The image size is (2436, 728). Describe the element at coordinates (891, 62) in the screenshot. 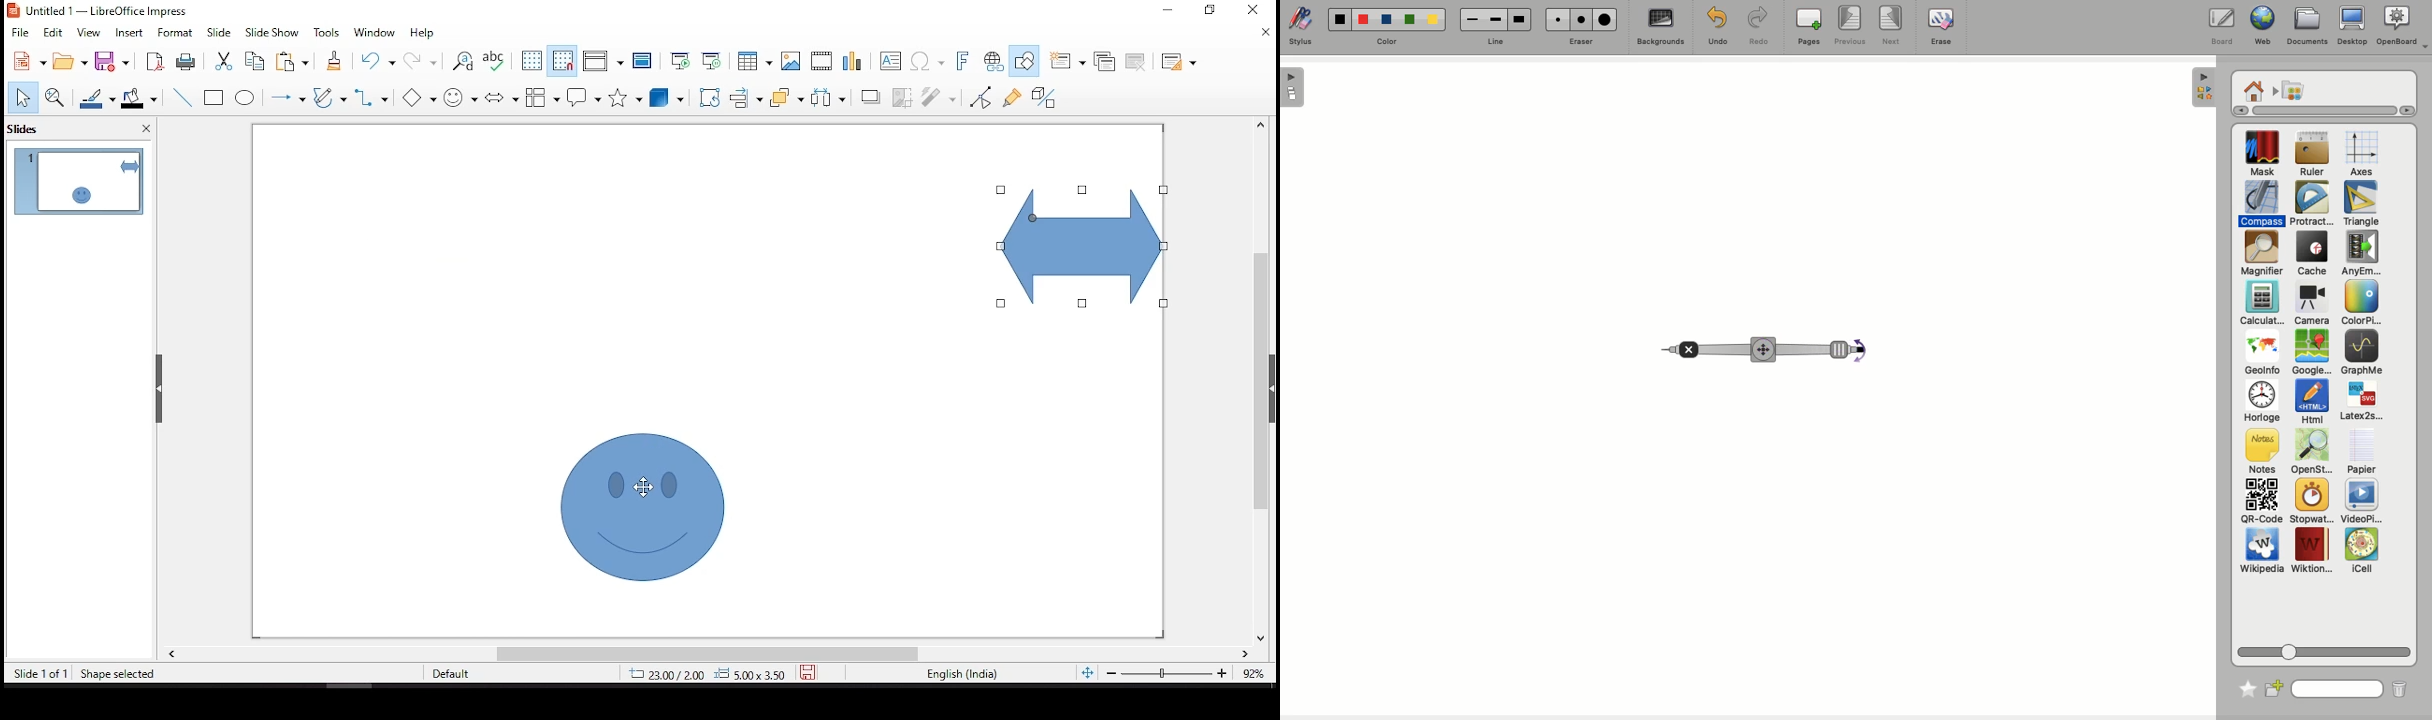

I see `text box` at that location.